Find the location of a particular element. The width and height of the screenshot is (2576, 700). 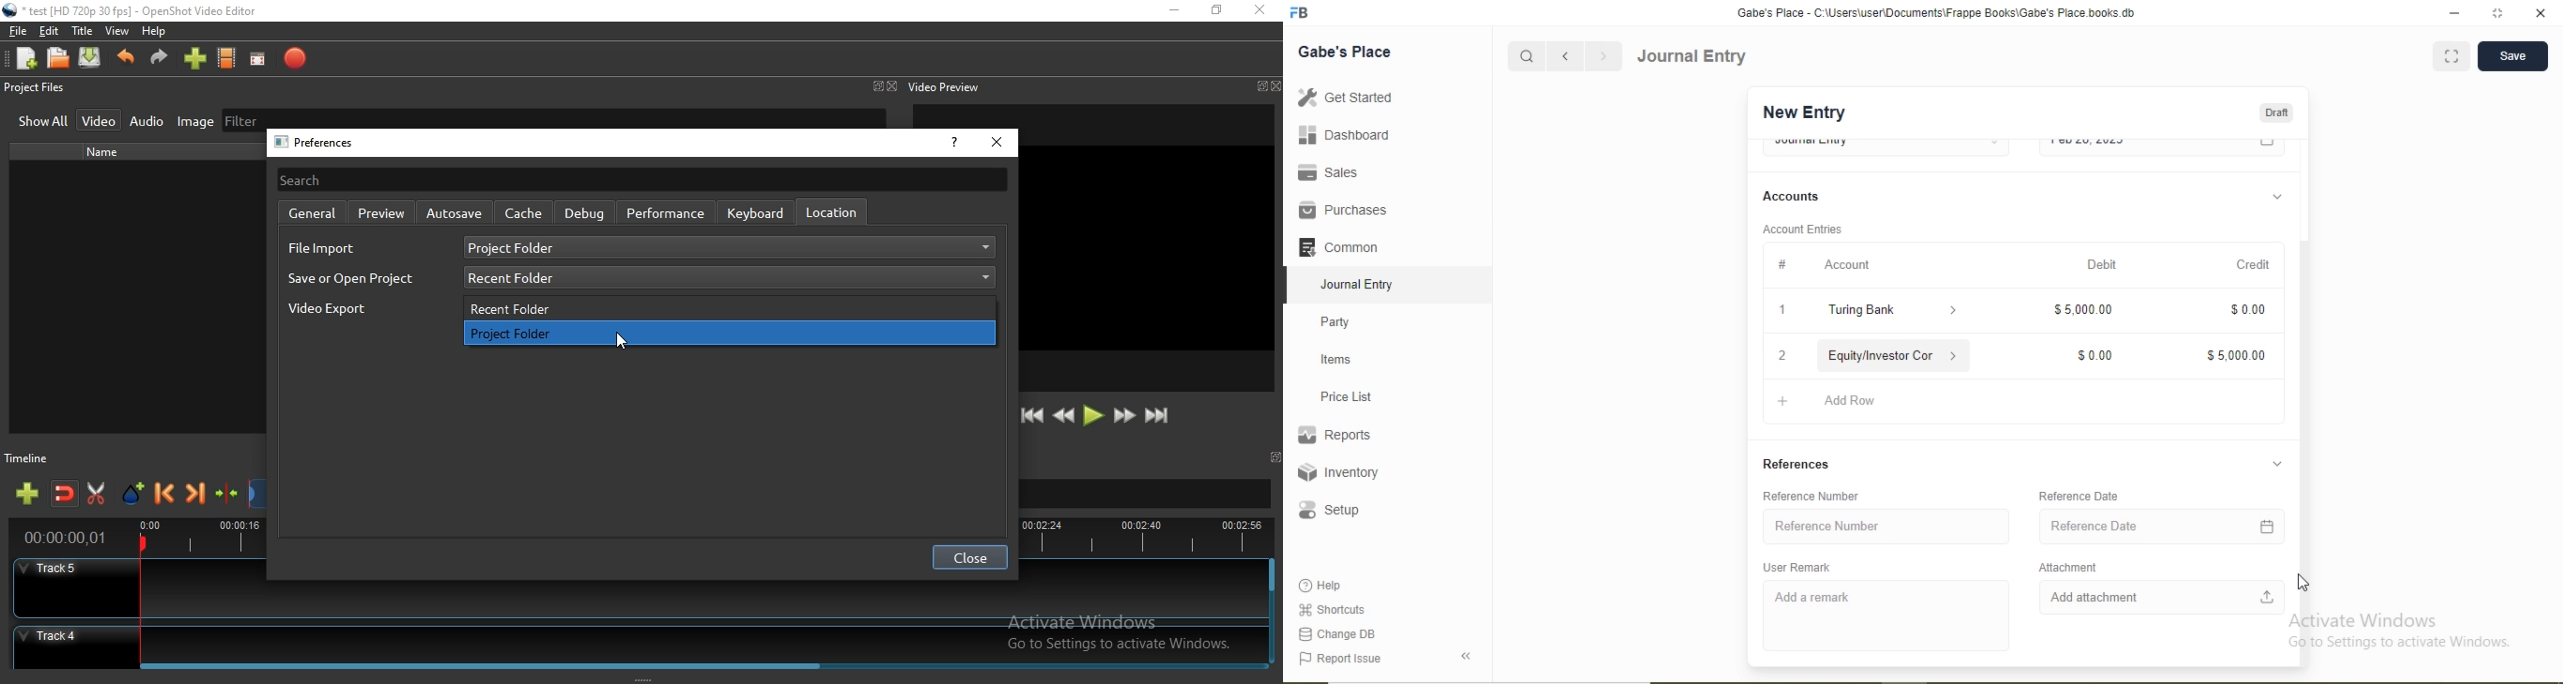

Upload file is located at coordinates (2268, 596).